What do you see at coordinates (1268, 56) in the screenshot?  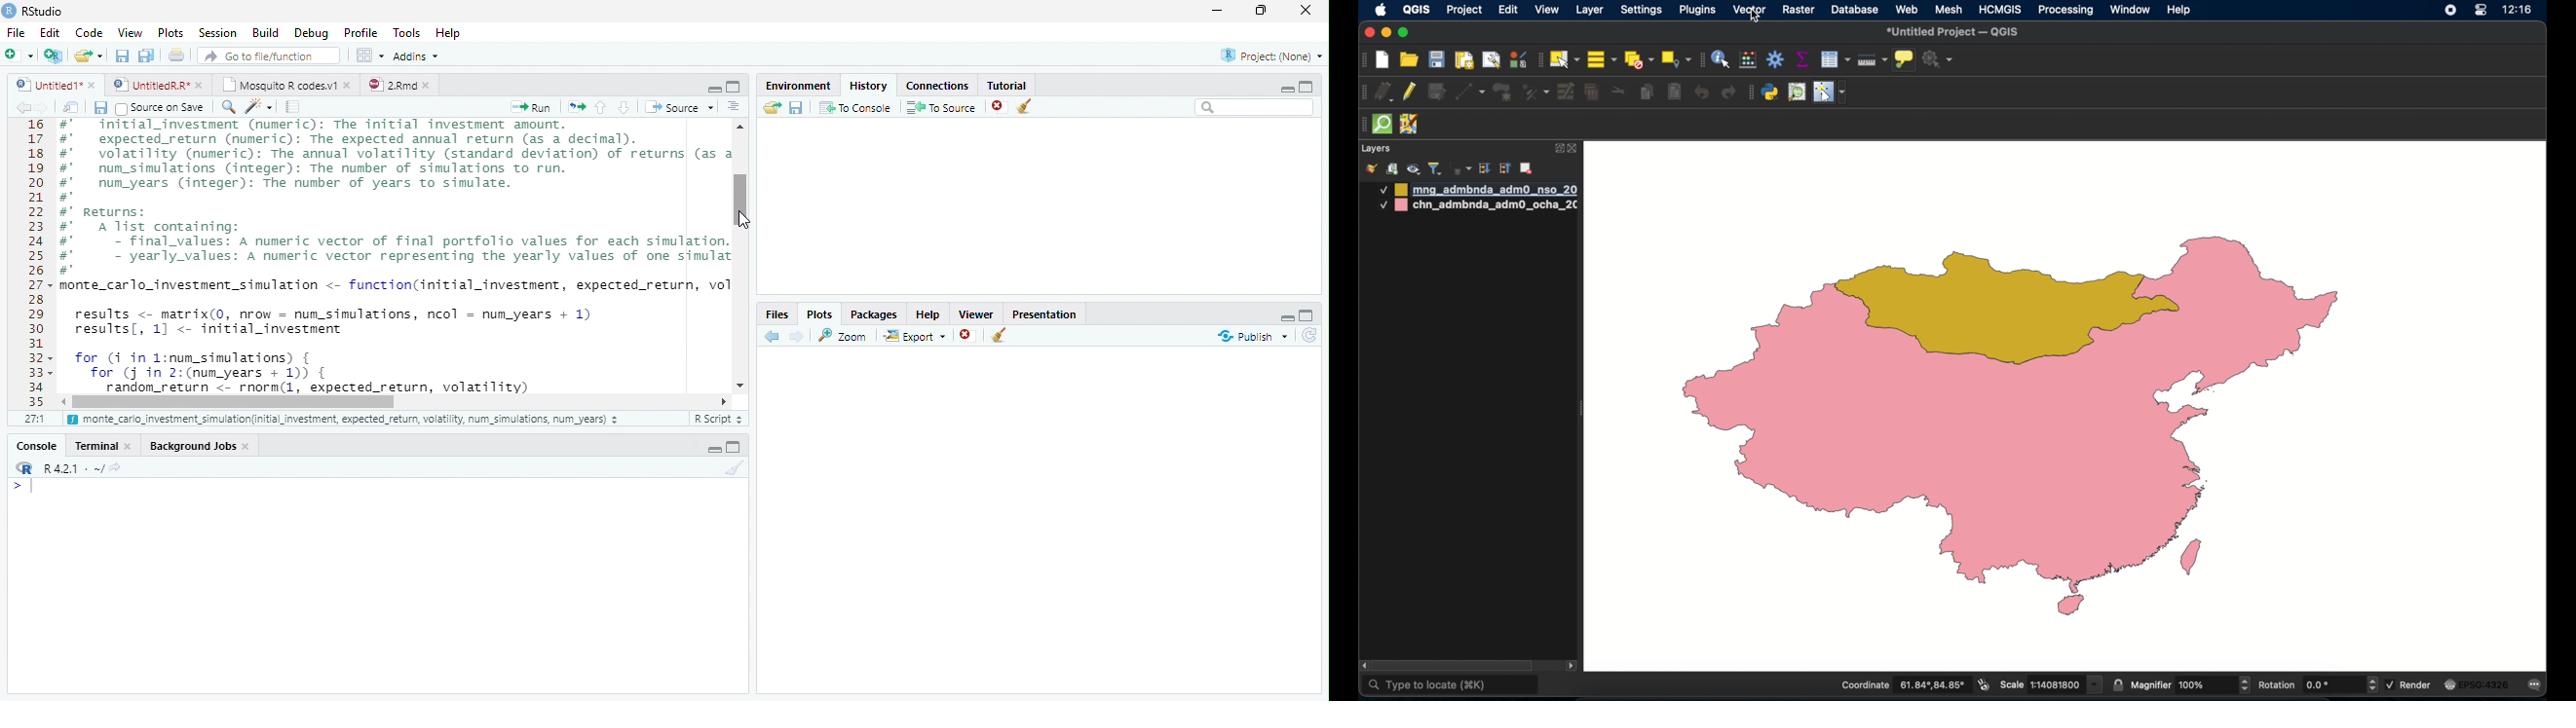 I see `Project: (None)` at bounding box center [1268, 56].